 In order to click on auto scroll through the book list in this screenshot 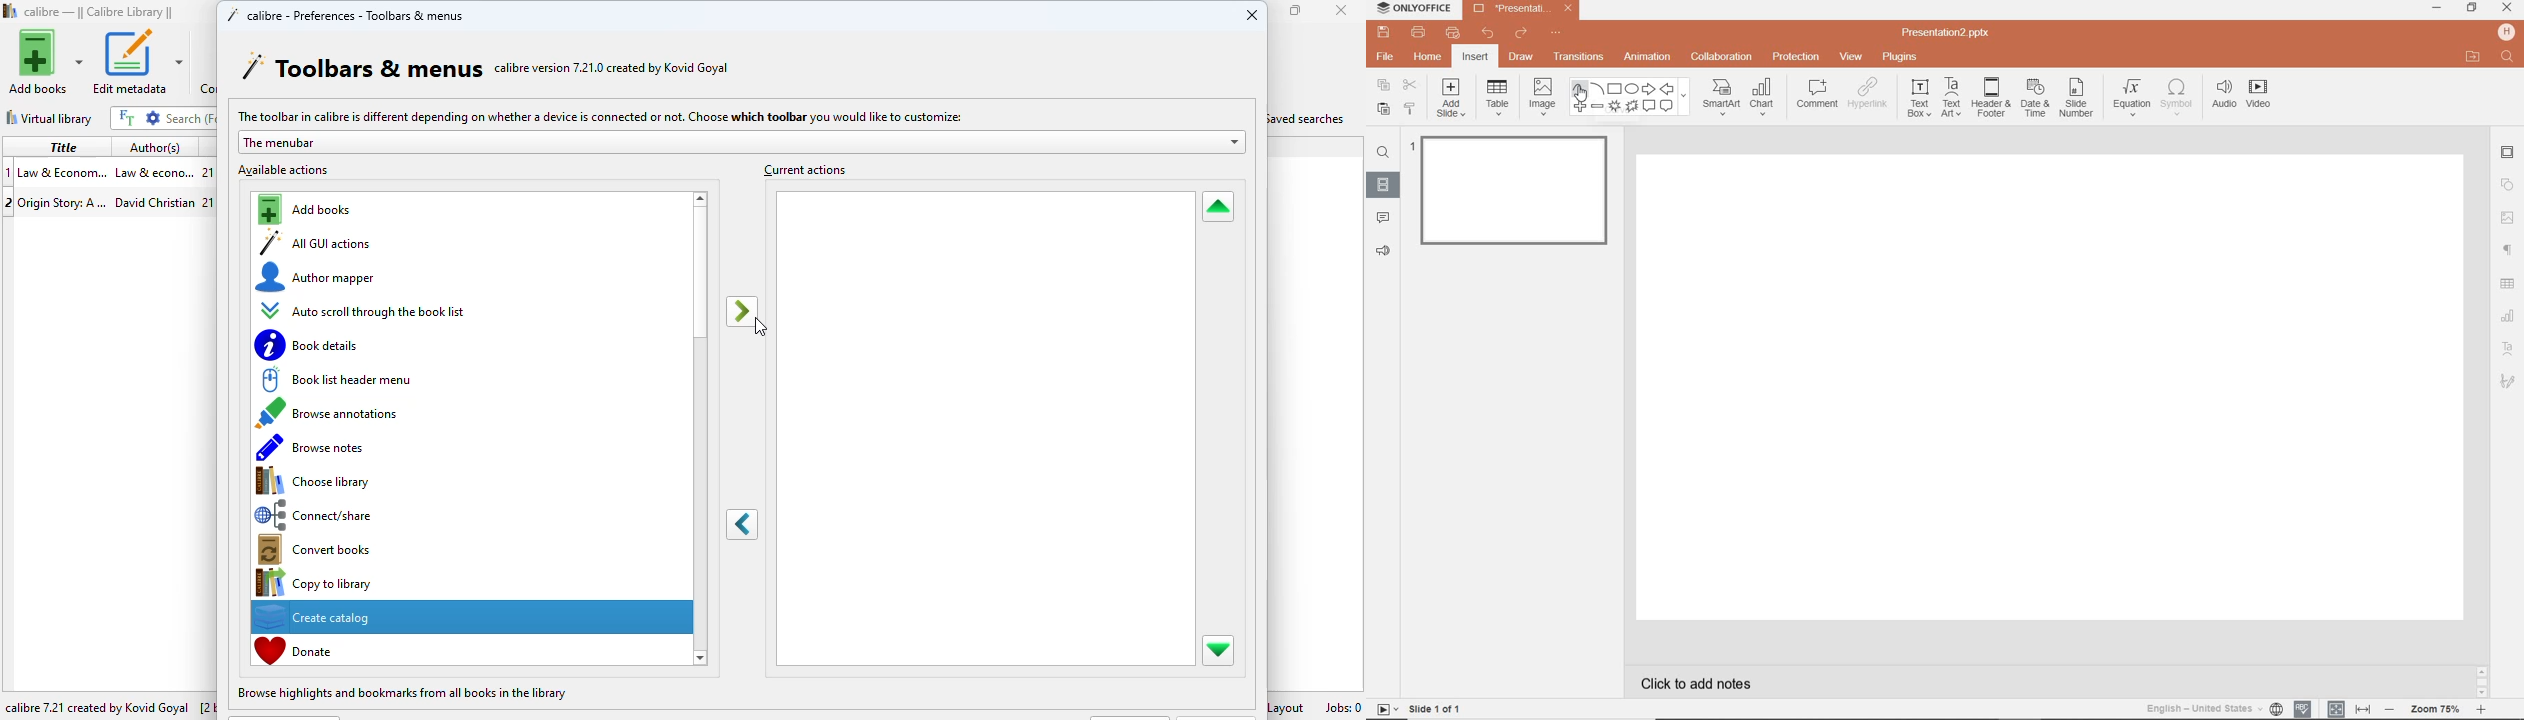, I will do `click(364, 311)`.